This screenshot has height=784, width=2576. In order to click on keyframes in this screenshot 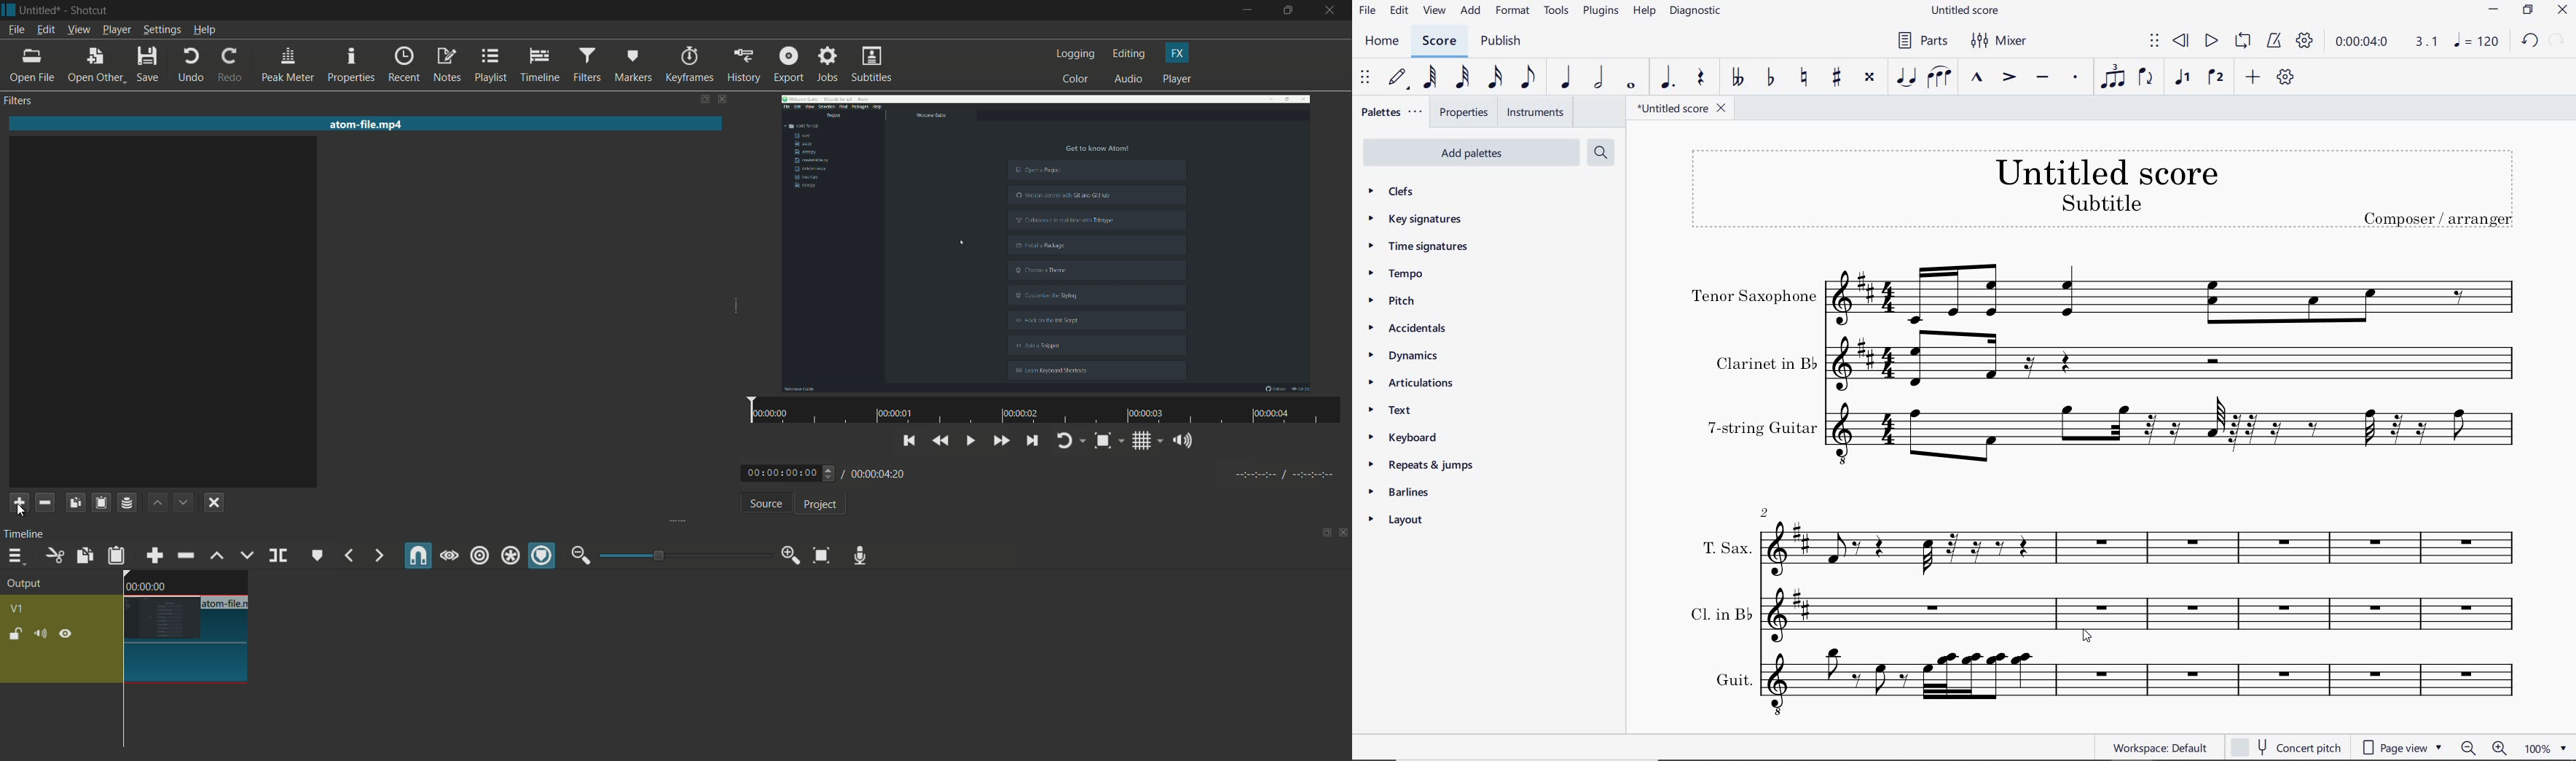, I will do `click(689, 65)`.